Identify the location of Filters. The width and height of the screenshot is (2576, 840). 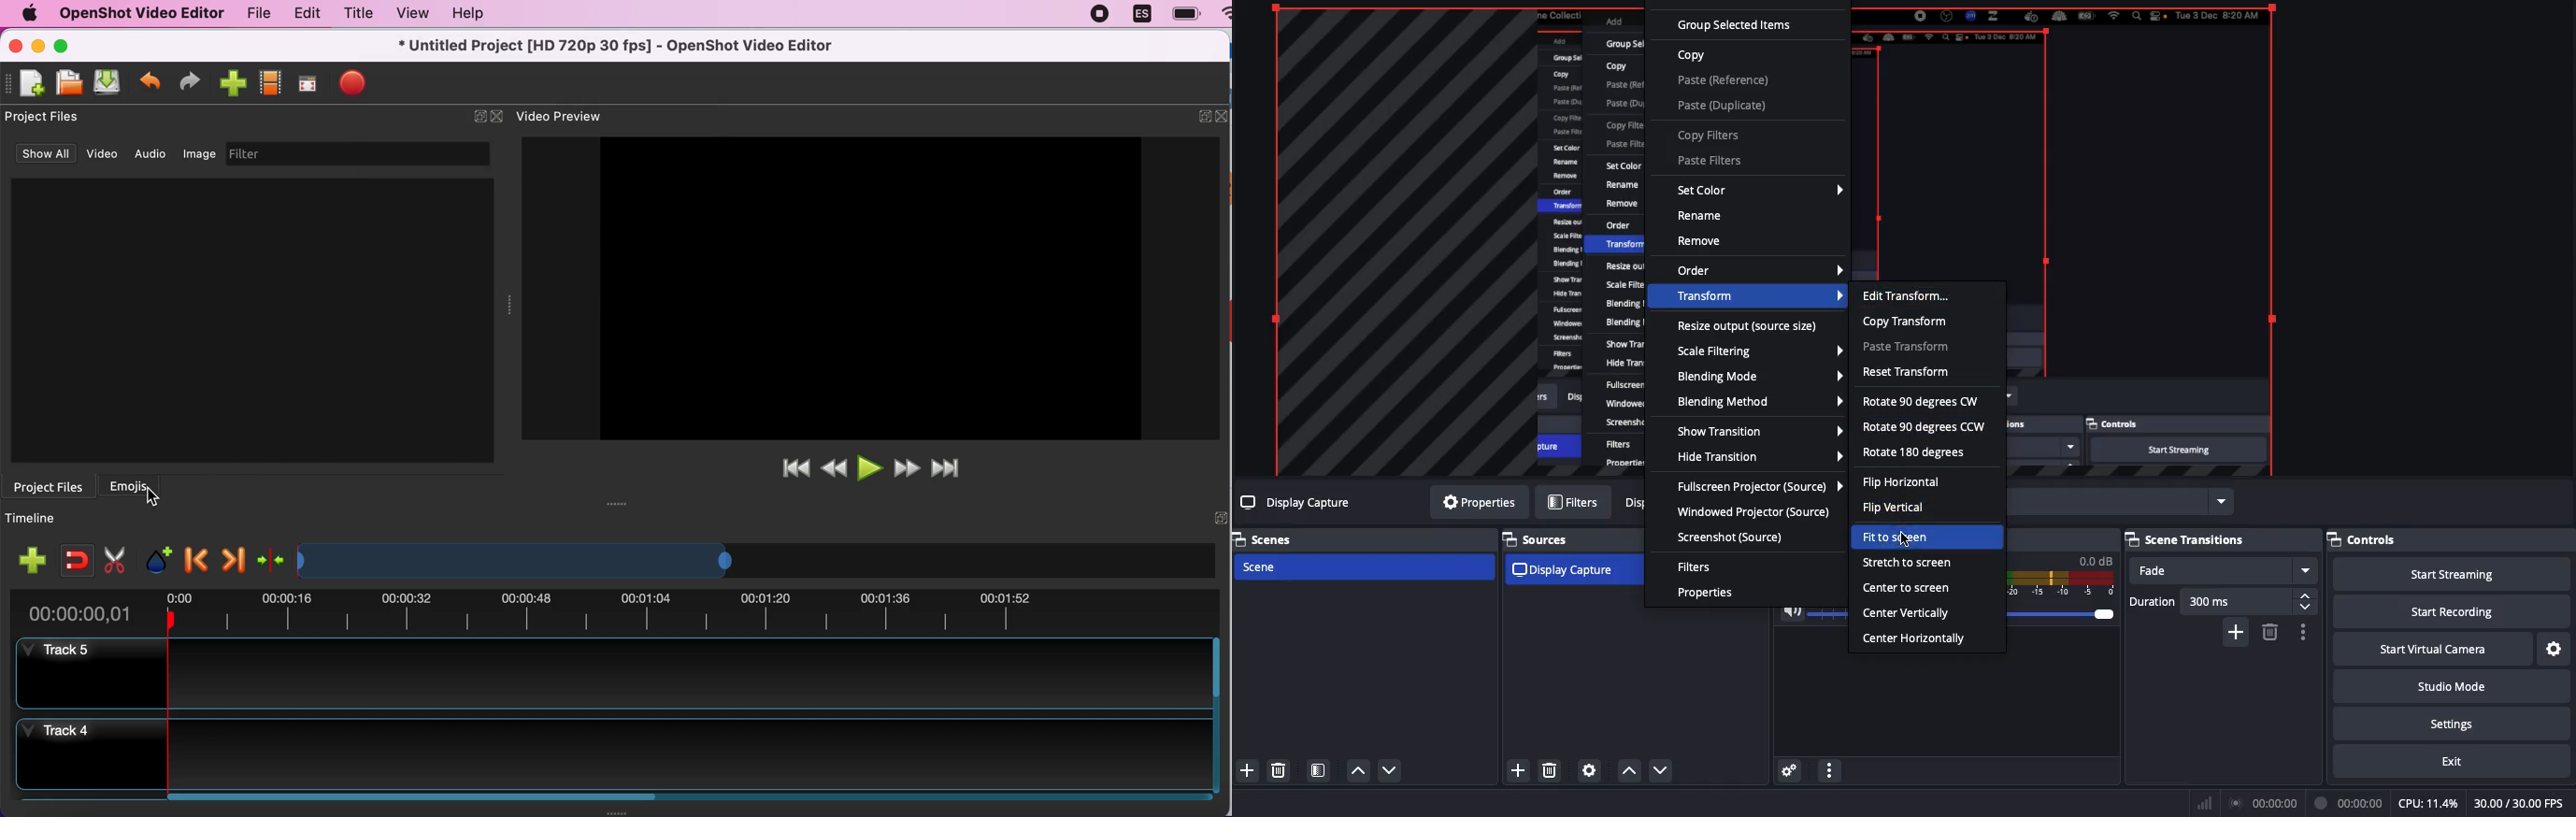
(1572, 501).